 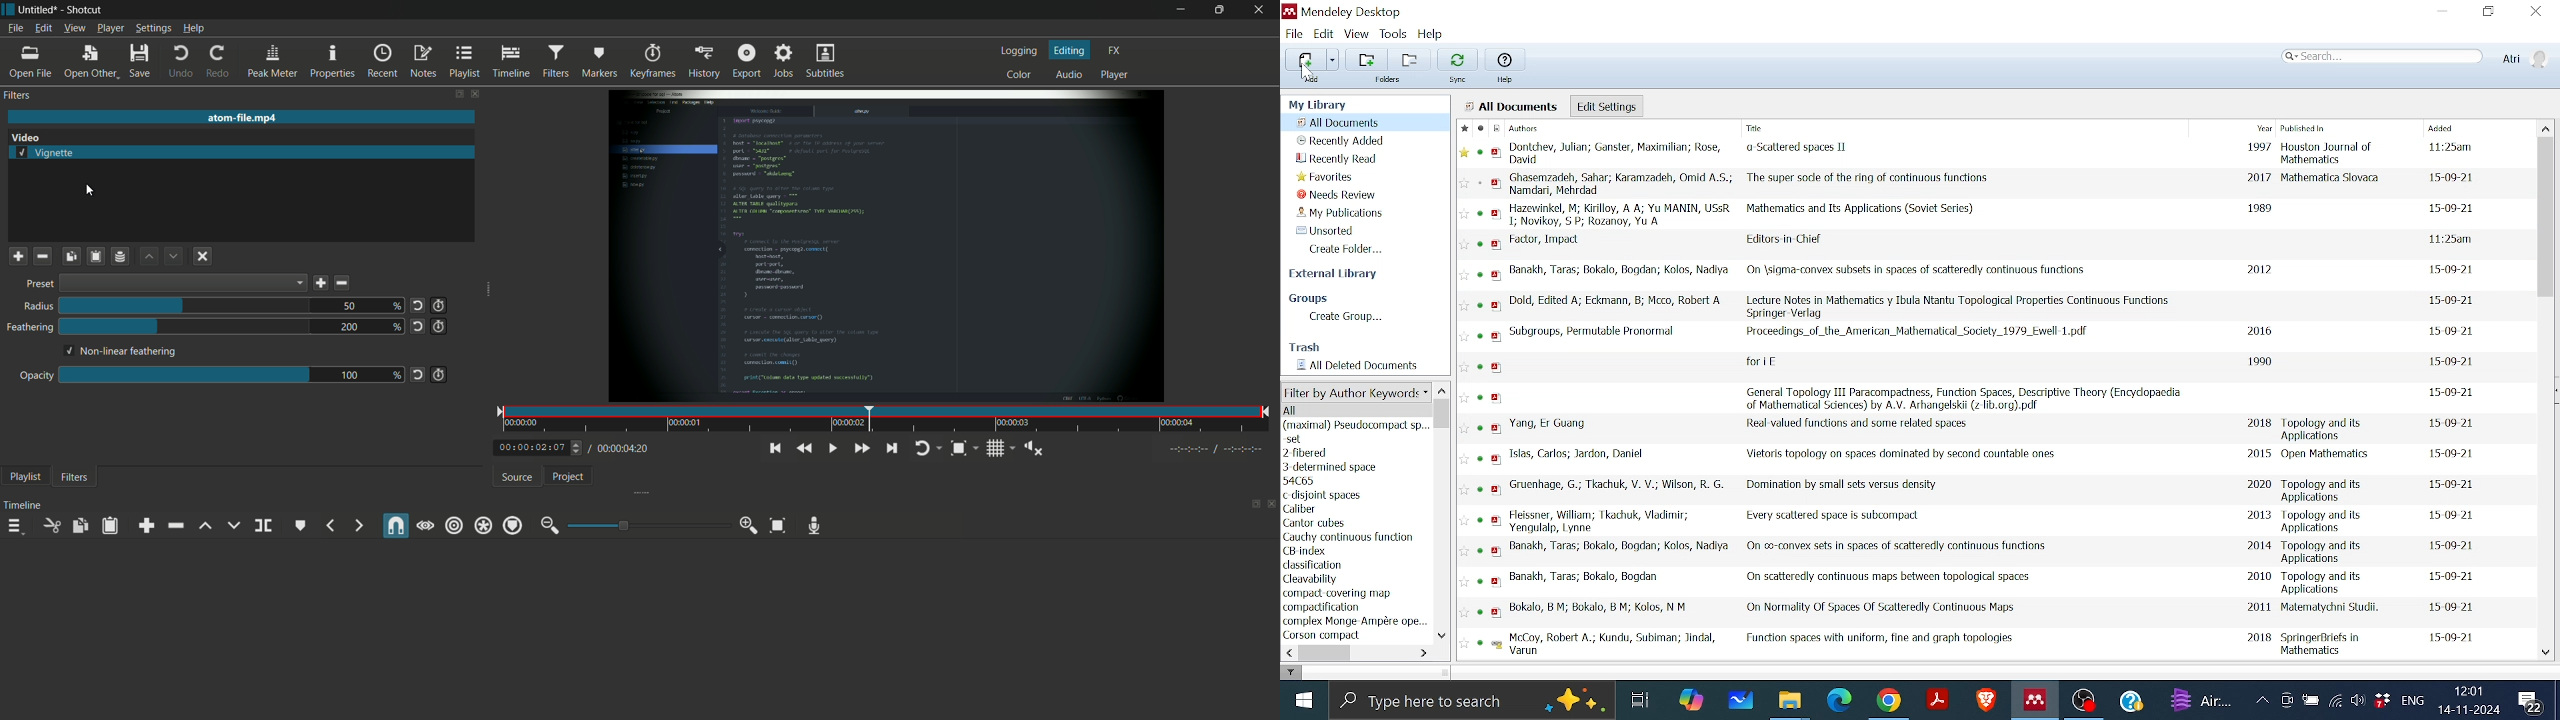 I want to click on Favourite, so click(x=1463, y=428).